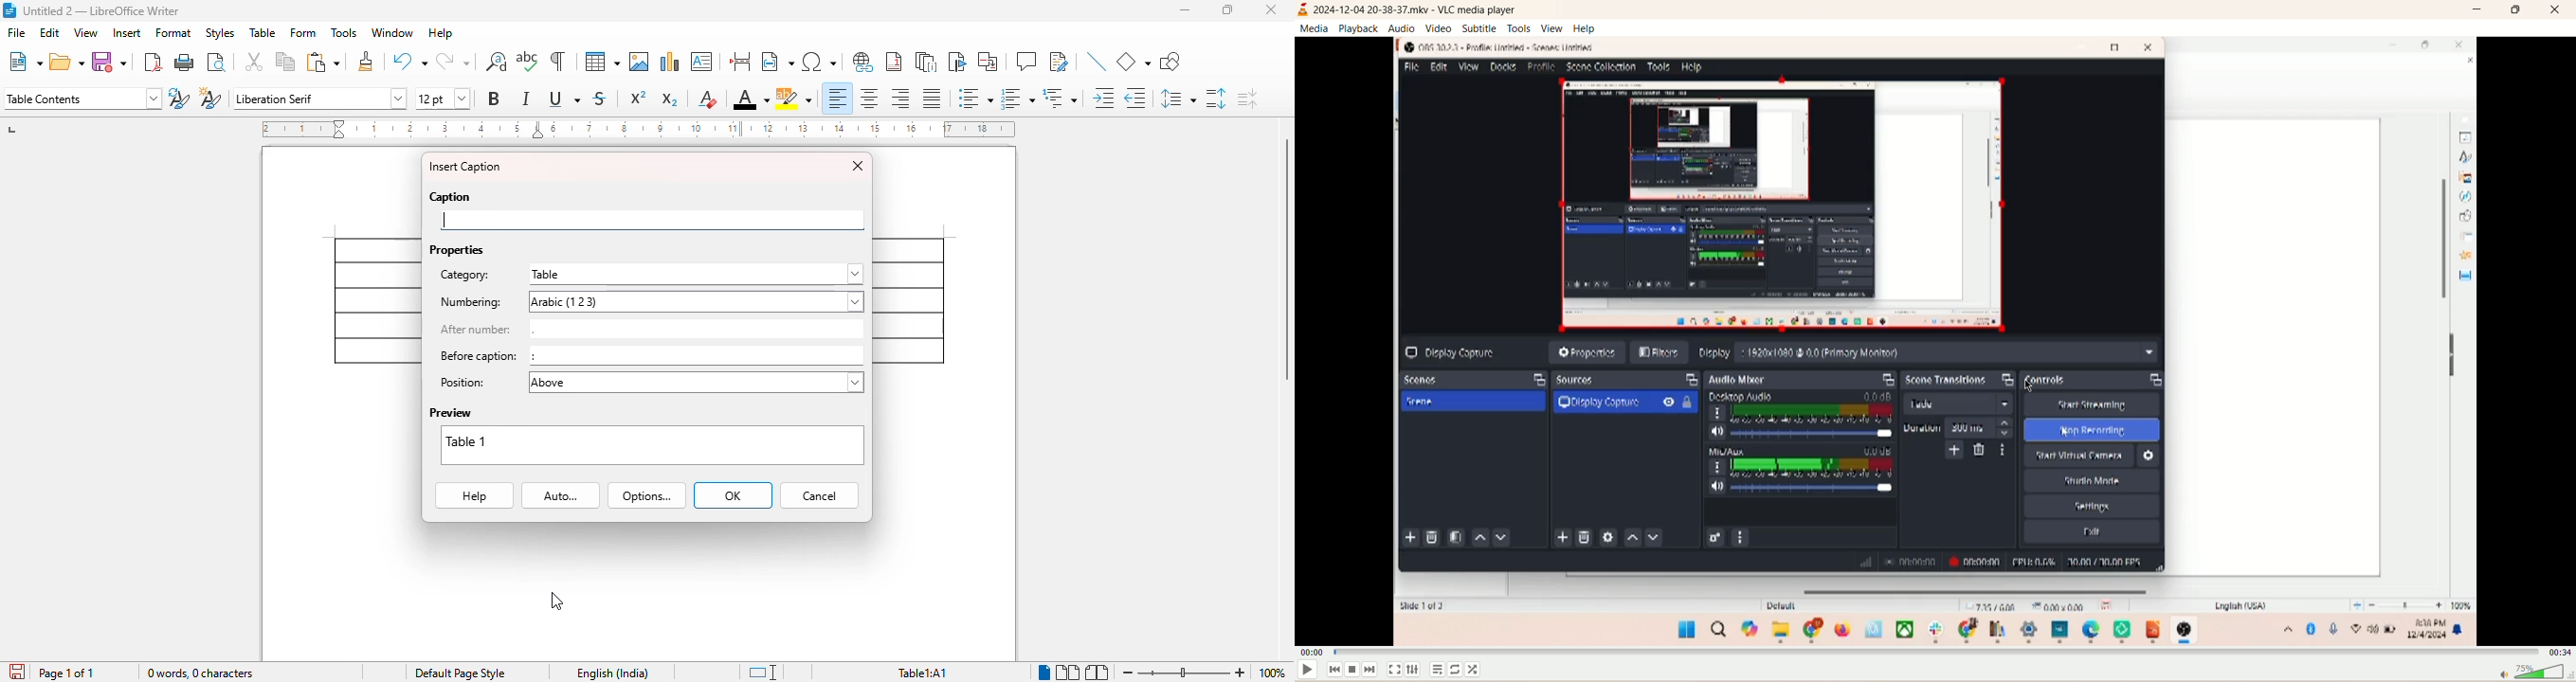 The image size is (2576, 700). What do you see at coordinates (733, 495) in the screenshot?
I see `OK` at bounding box center [733, 495].